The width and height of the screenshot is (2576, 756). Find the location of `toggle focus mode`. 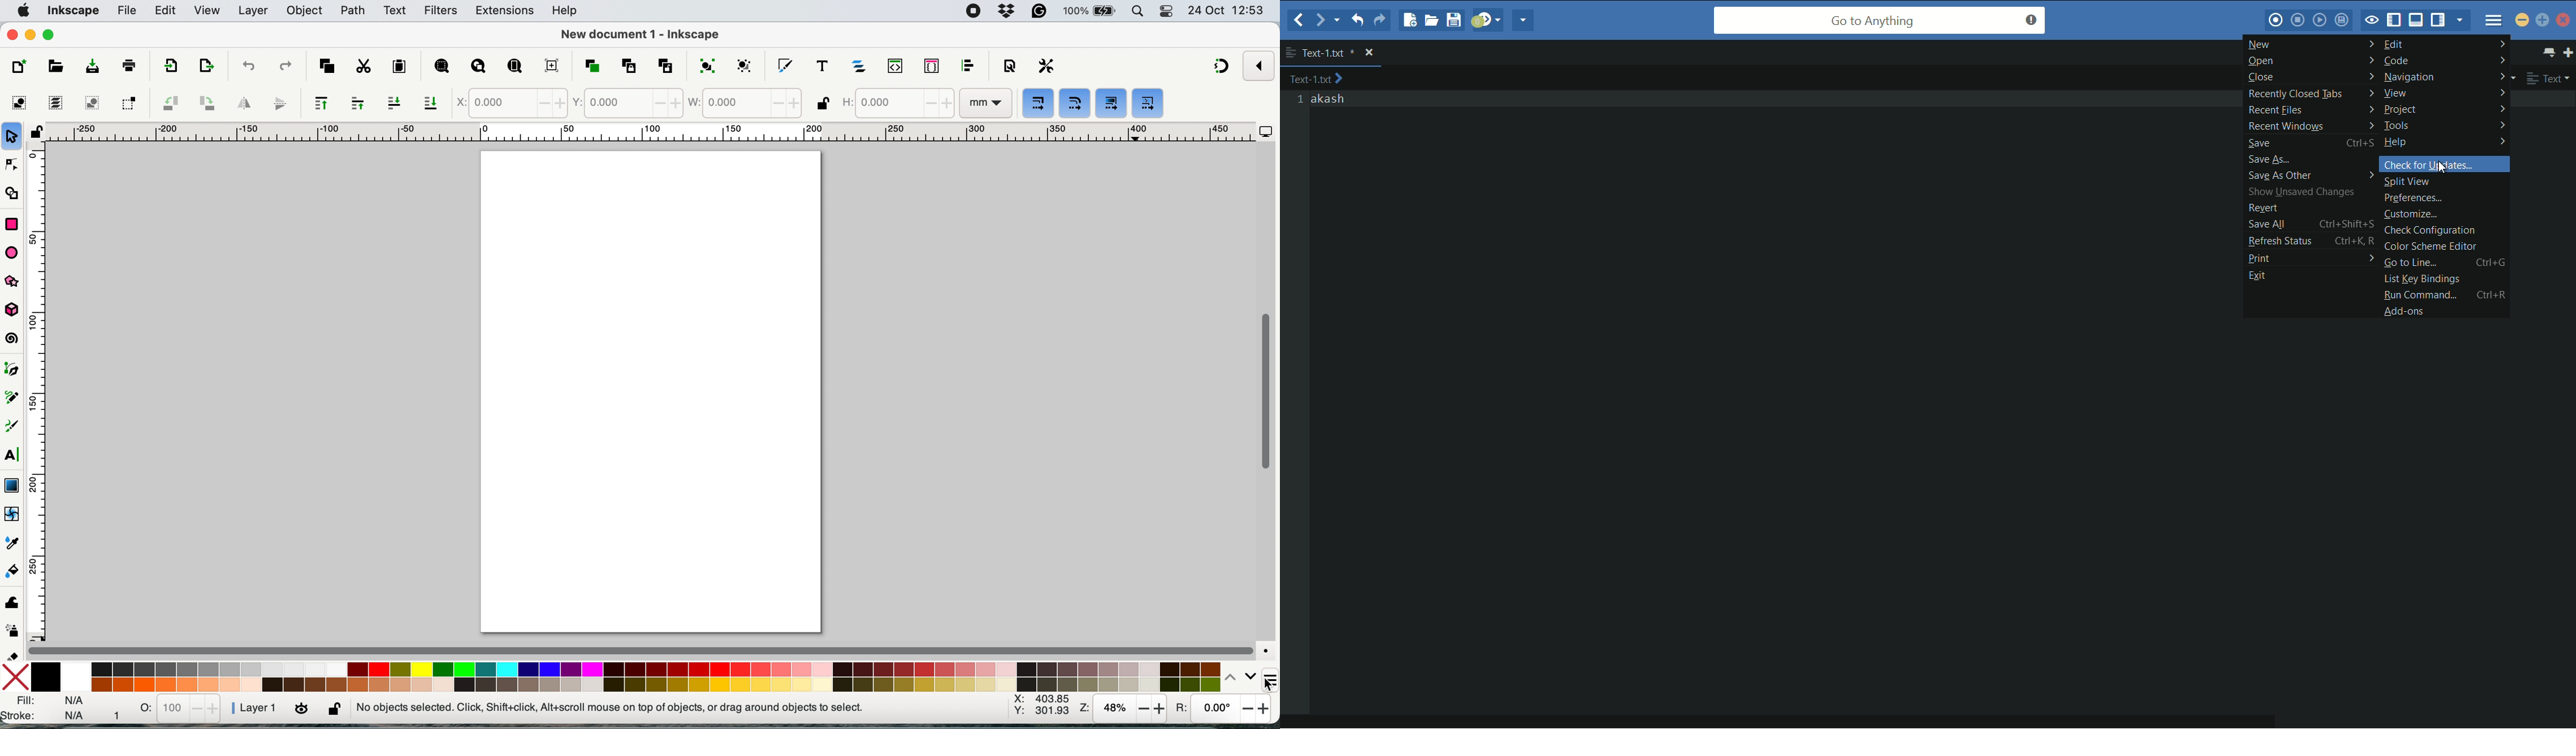

toggle focus mode is located at coordinates (2372, 20).